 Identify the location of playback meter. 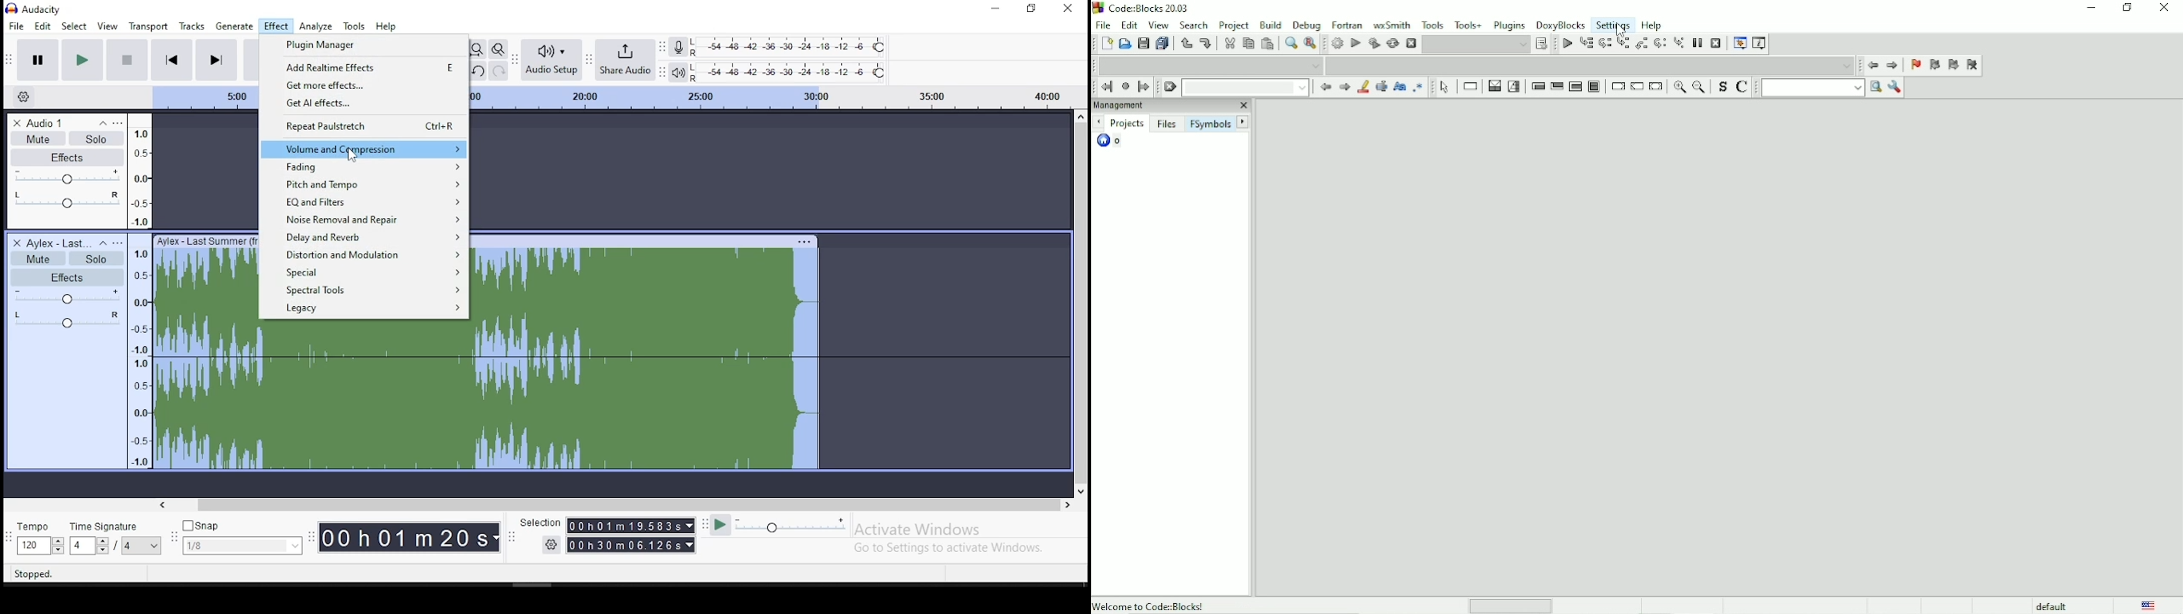
(678, 72).